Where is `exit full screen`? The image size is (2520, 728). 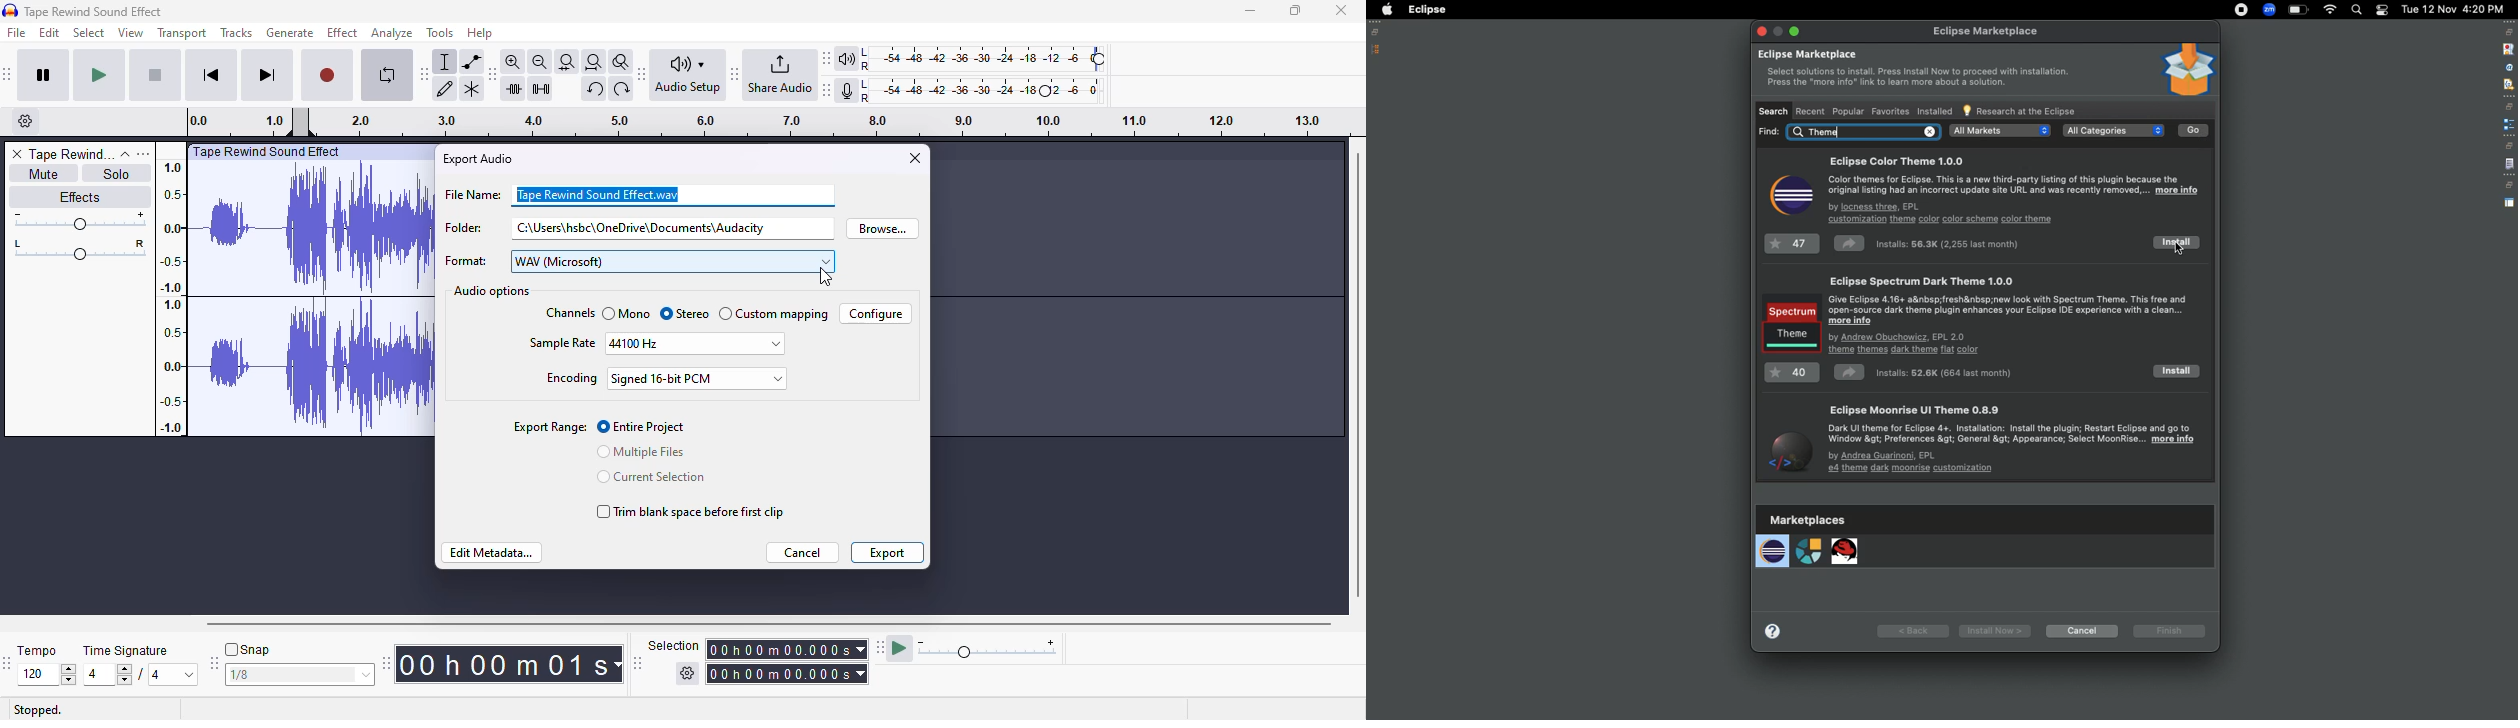
exit full screen is located at coordinates (1796, 31).